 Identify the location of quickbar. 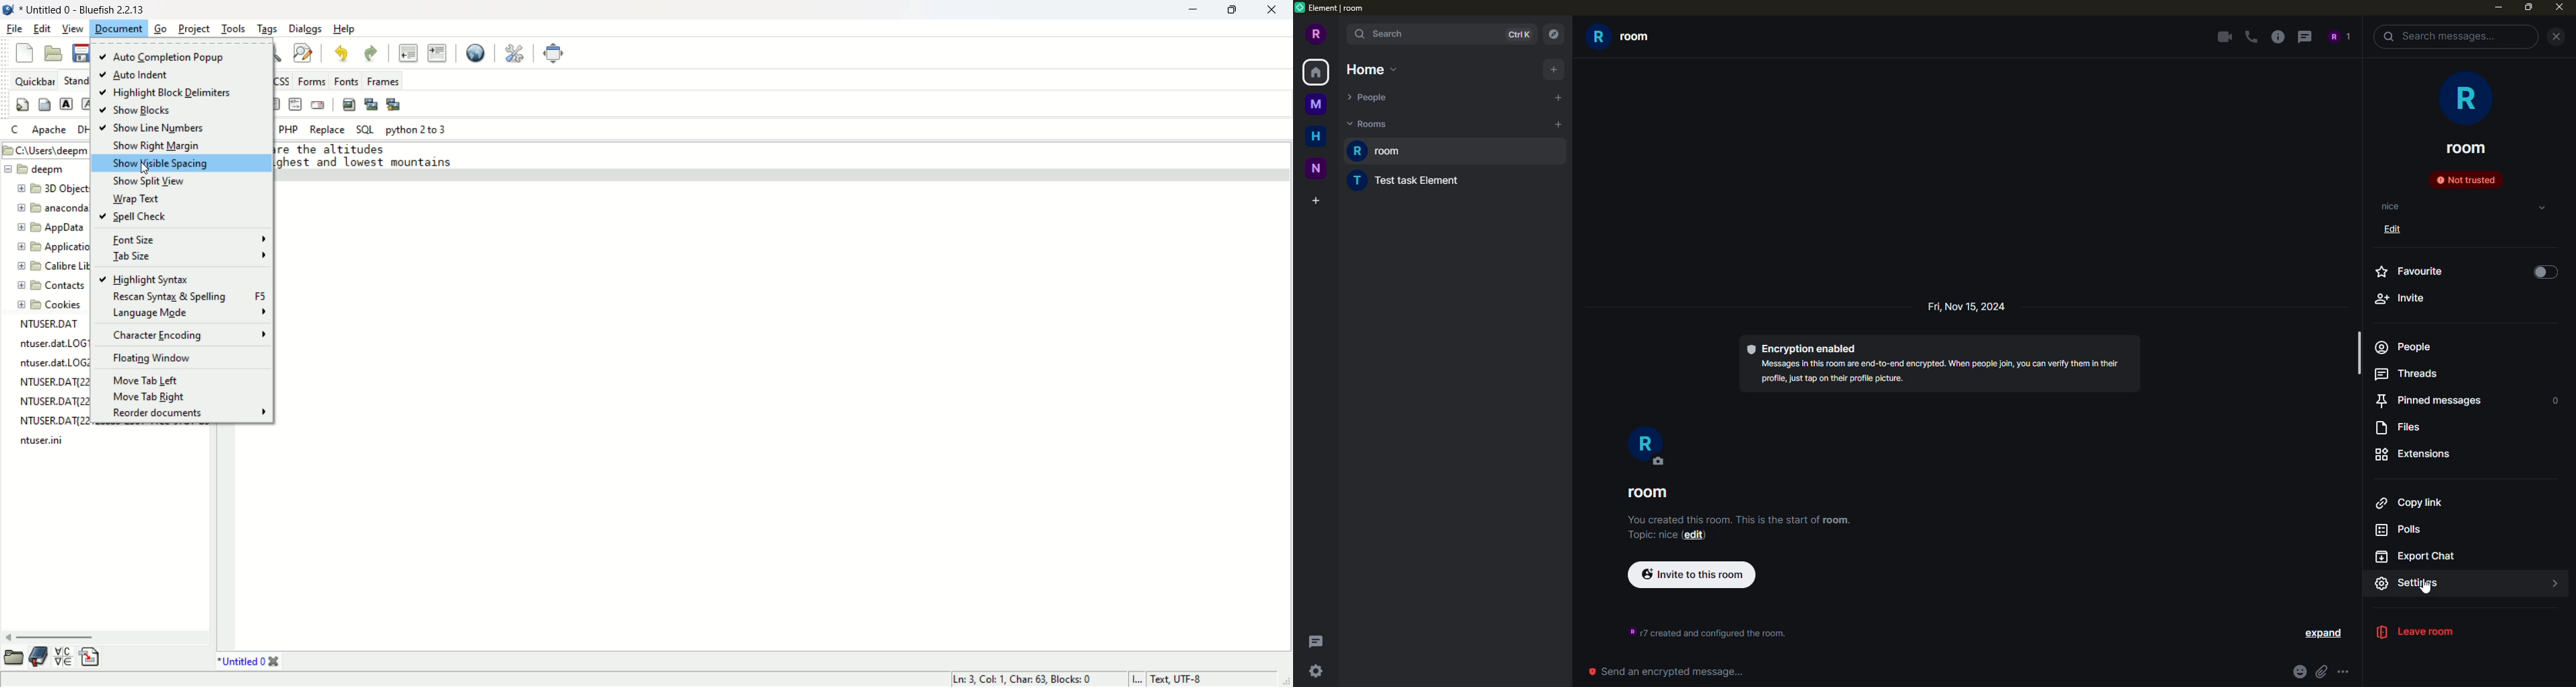
(34, 79).